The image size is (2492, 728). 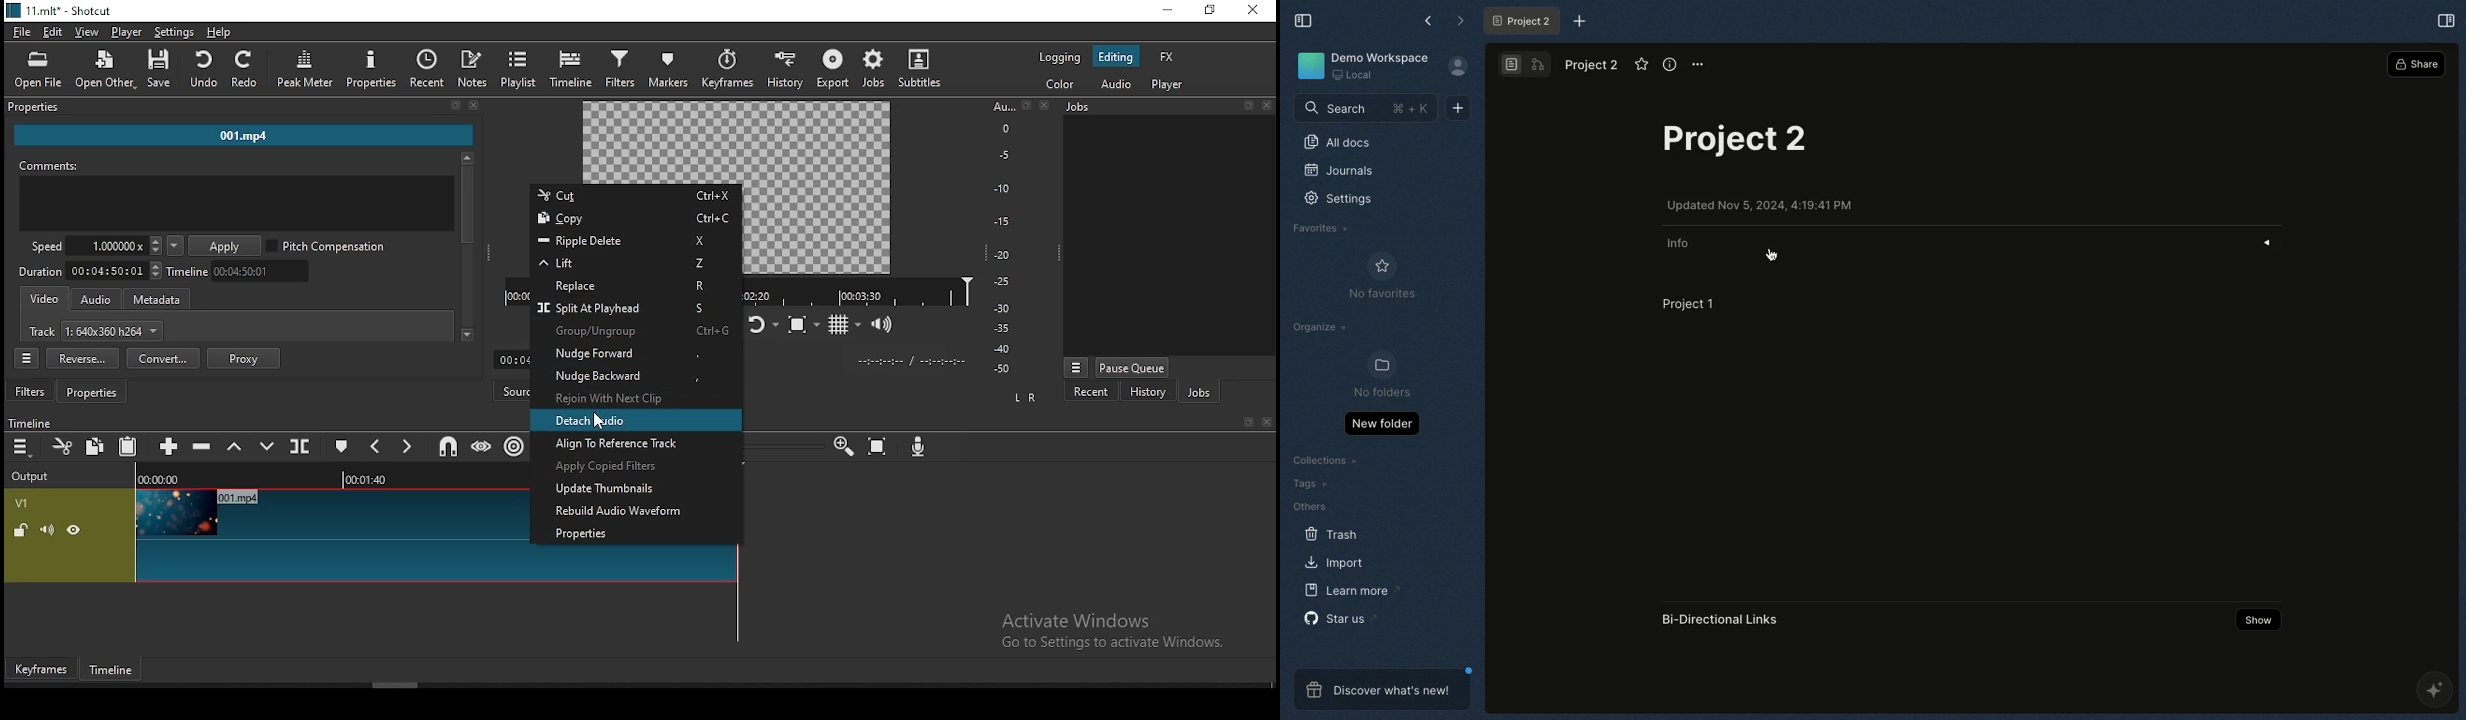 What do you see at coordinates (244, 135) in the screenshot?
I see `001.mp4` at bounding box center [244, 135].